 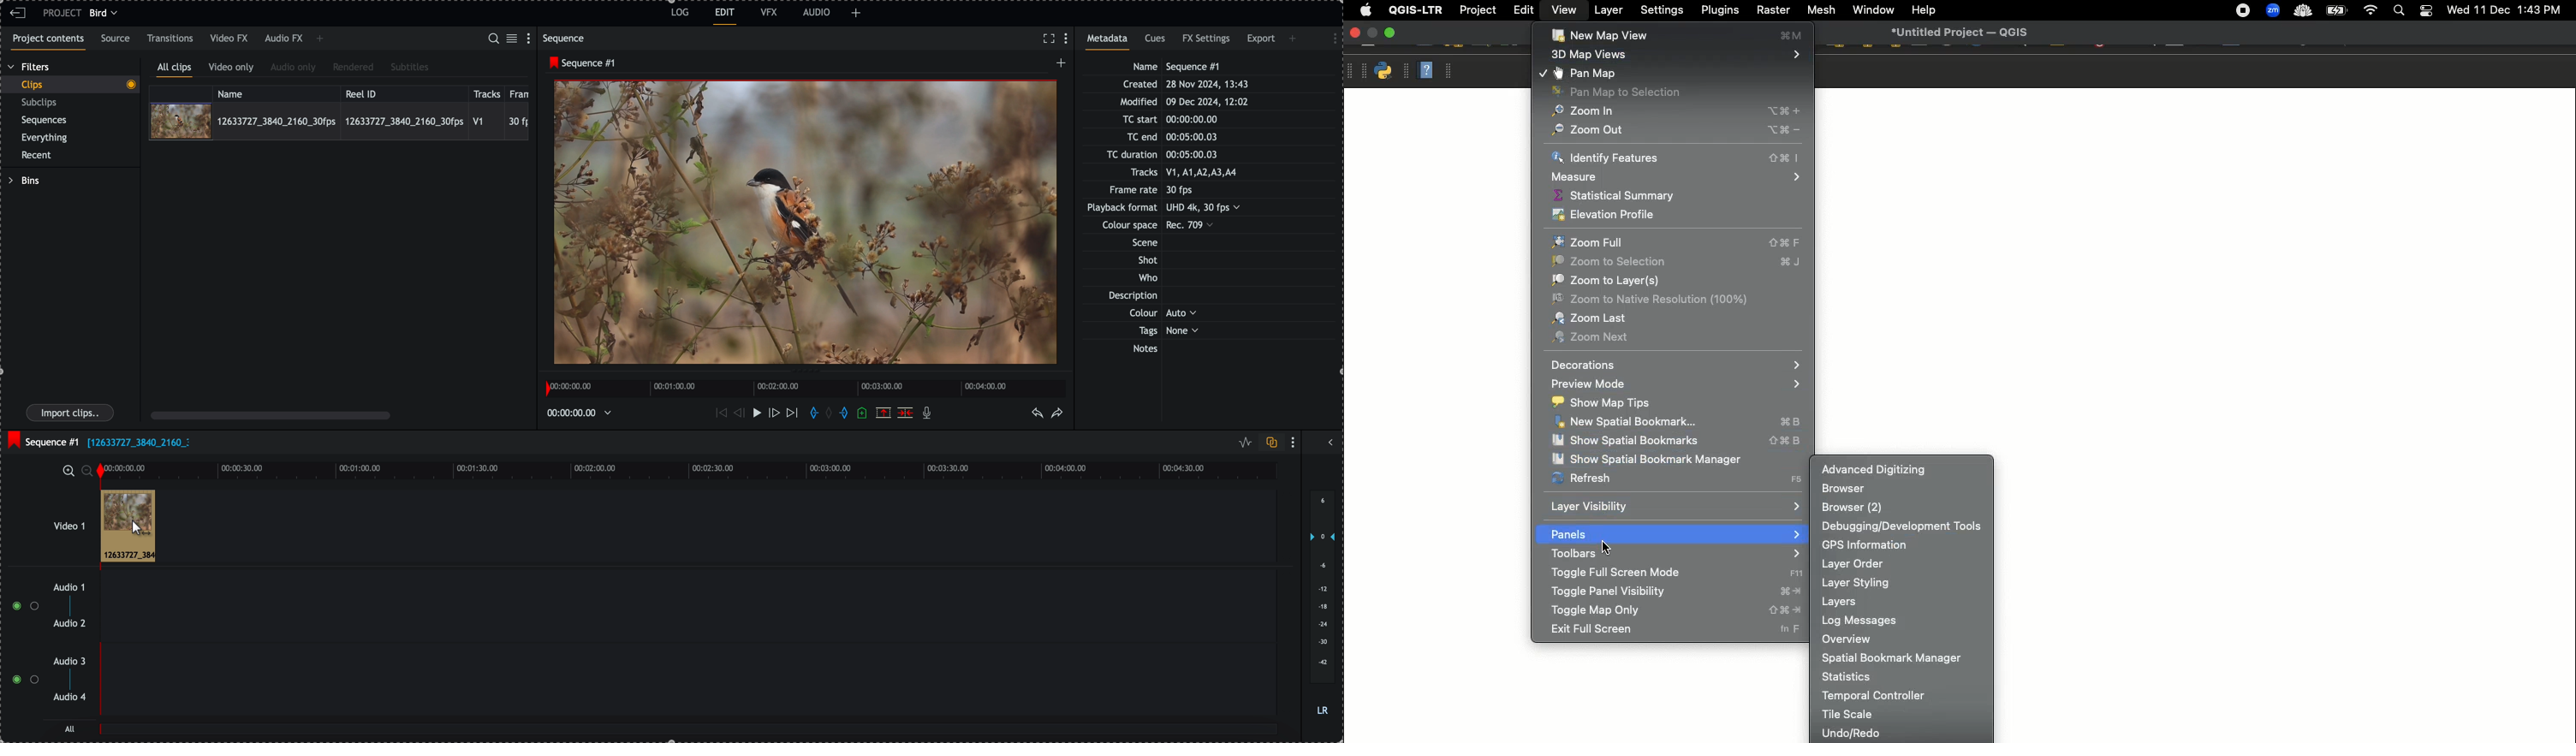 I want to click on all clips, so click(x=175, y=70).